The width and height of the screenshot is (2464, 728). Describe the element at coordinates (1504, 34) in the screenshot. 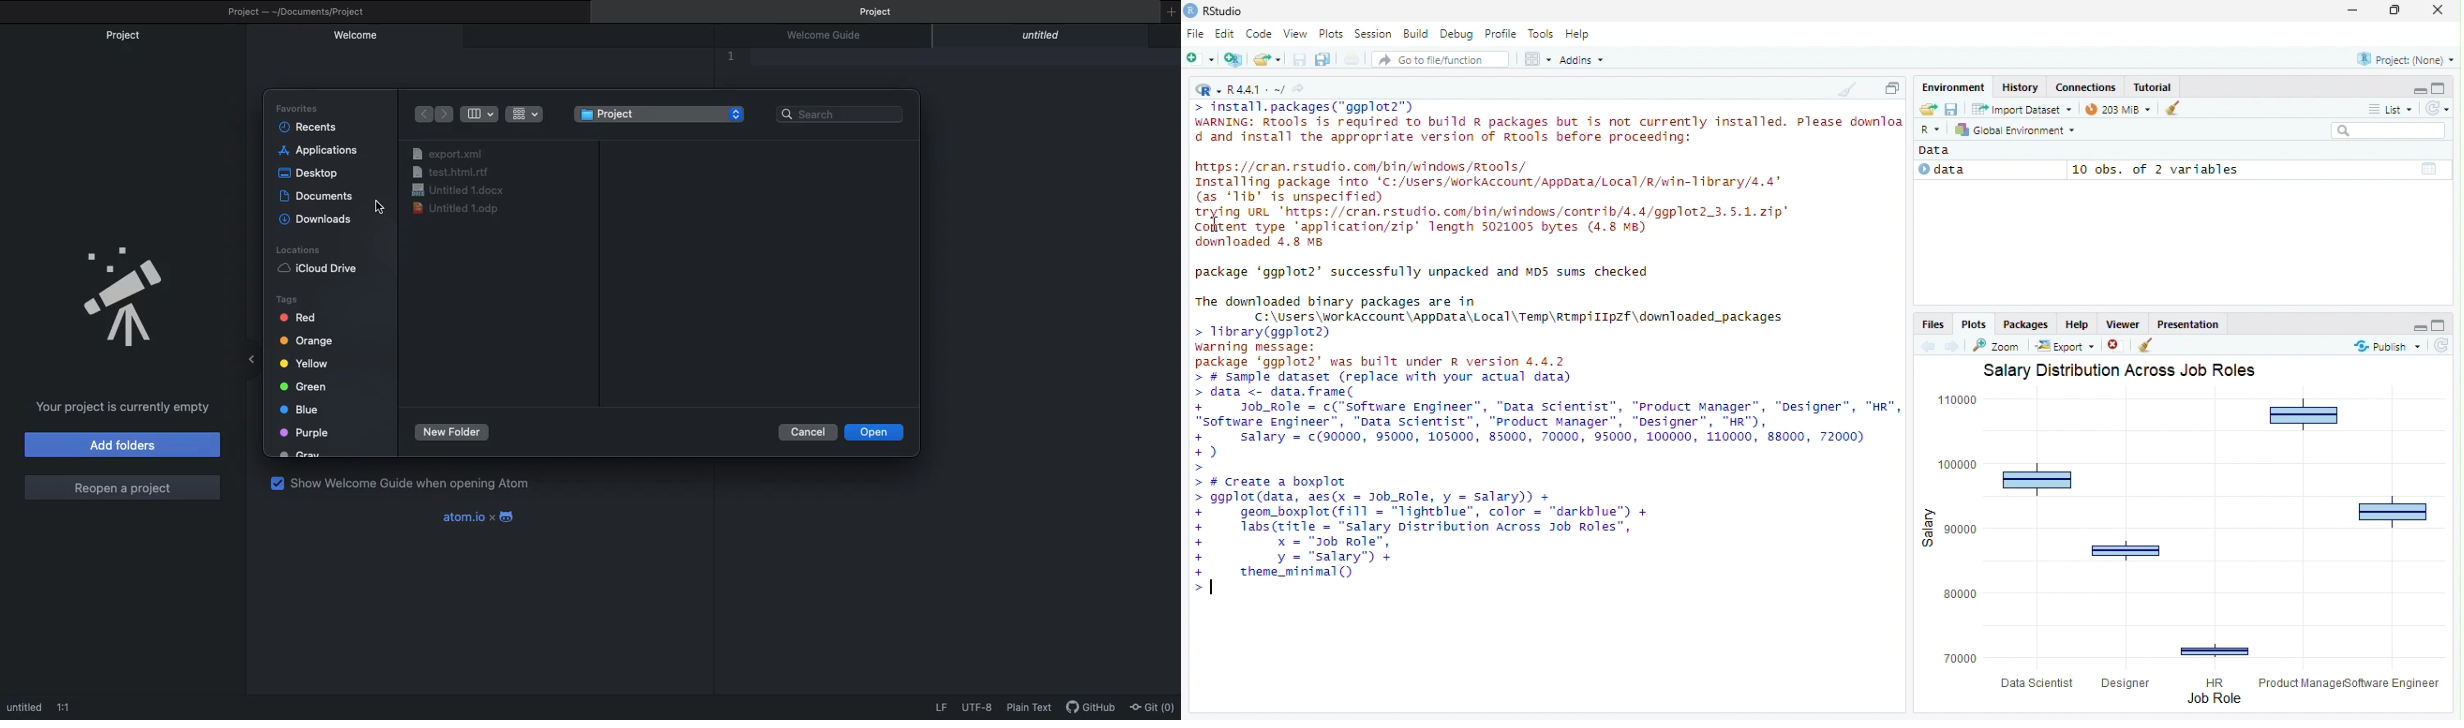

I see `Profile` at that location.